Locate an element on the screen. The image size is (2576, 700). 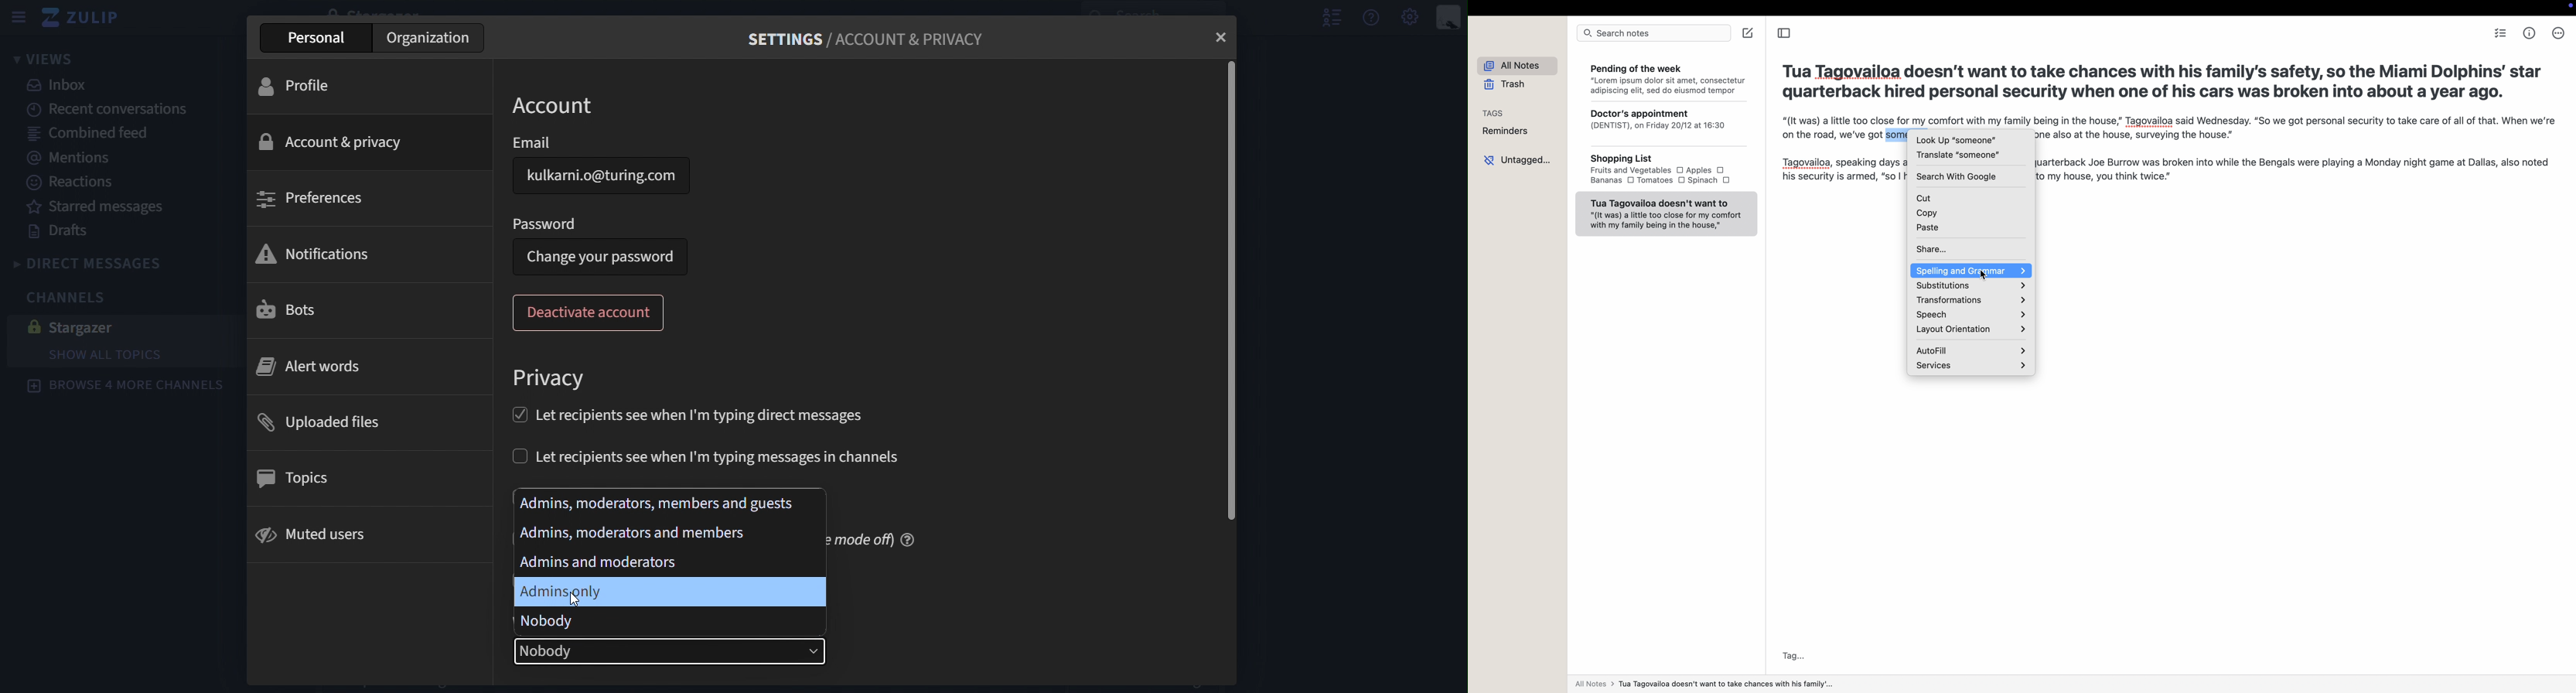
autofill is located at coordinates (1971, 349).